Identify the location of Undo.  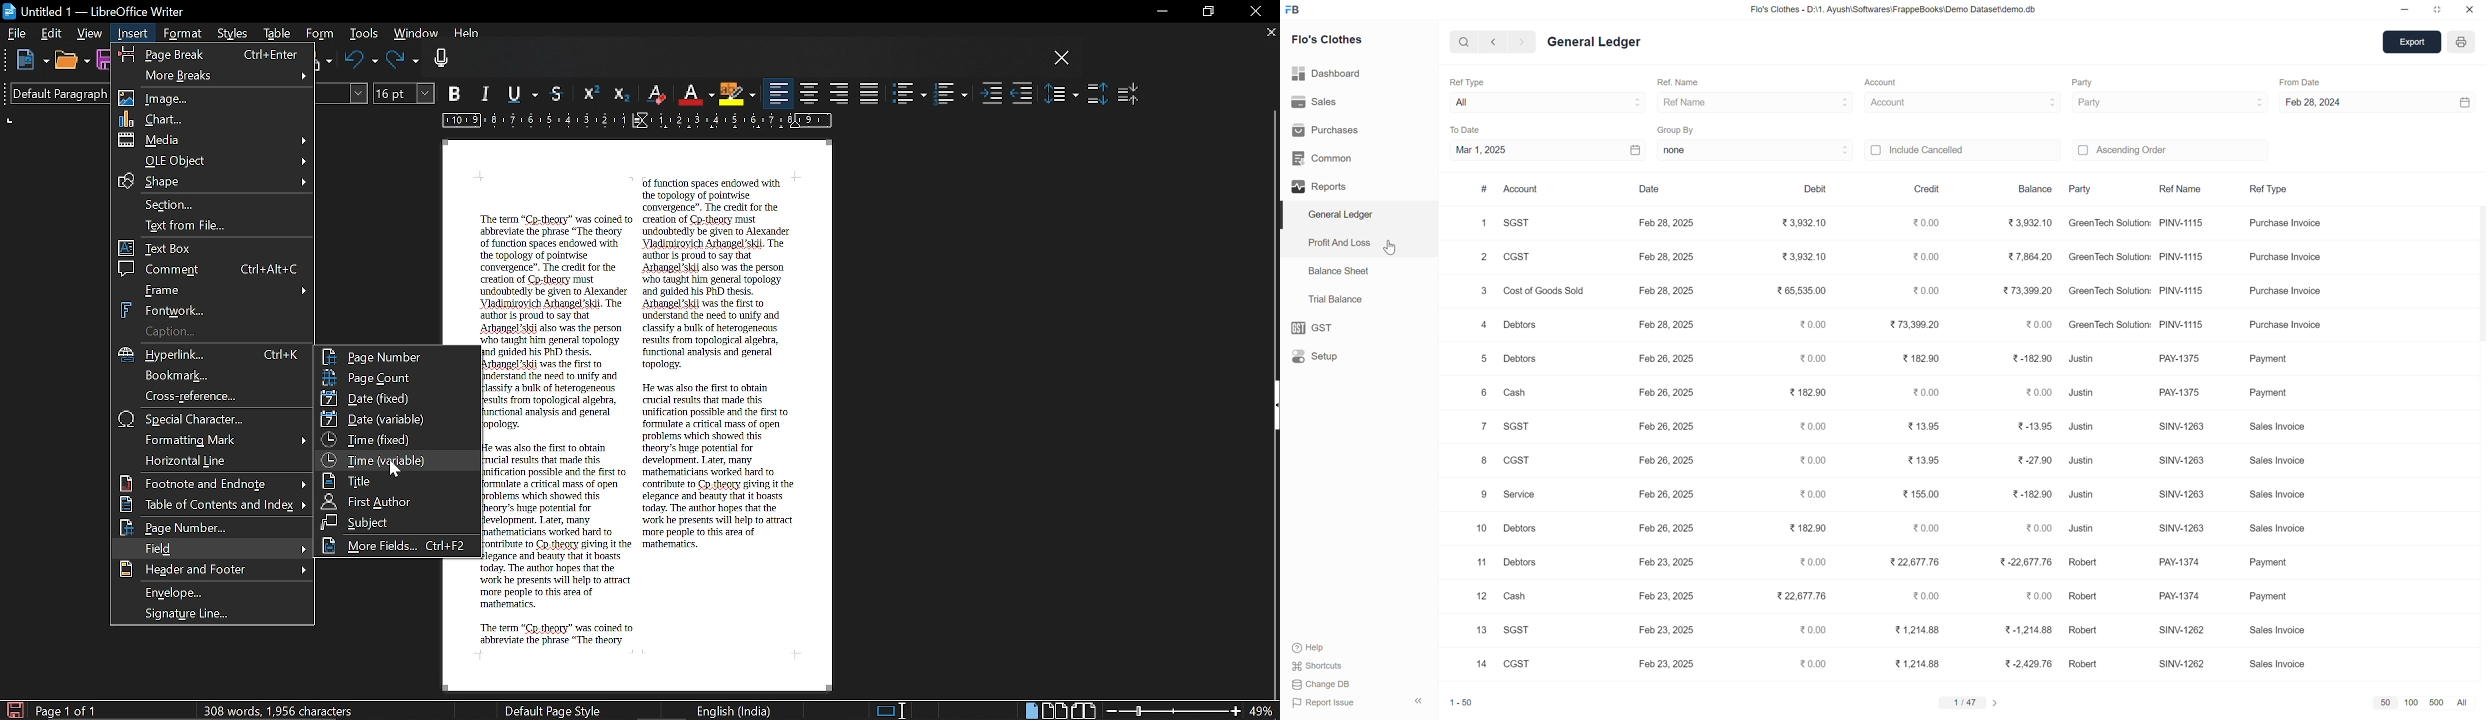
(361, 61).